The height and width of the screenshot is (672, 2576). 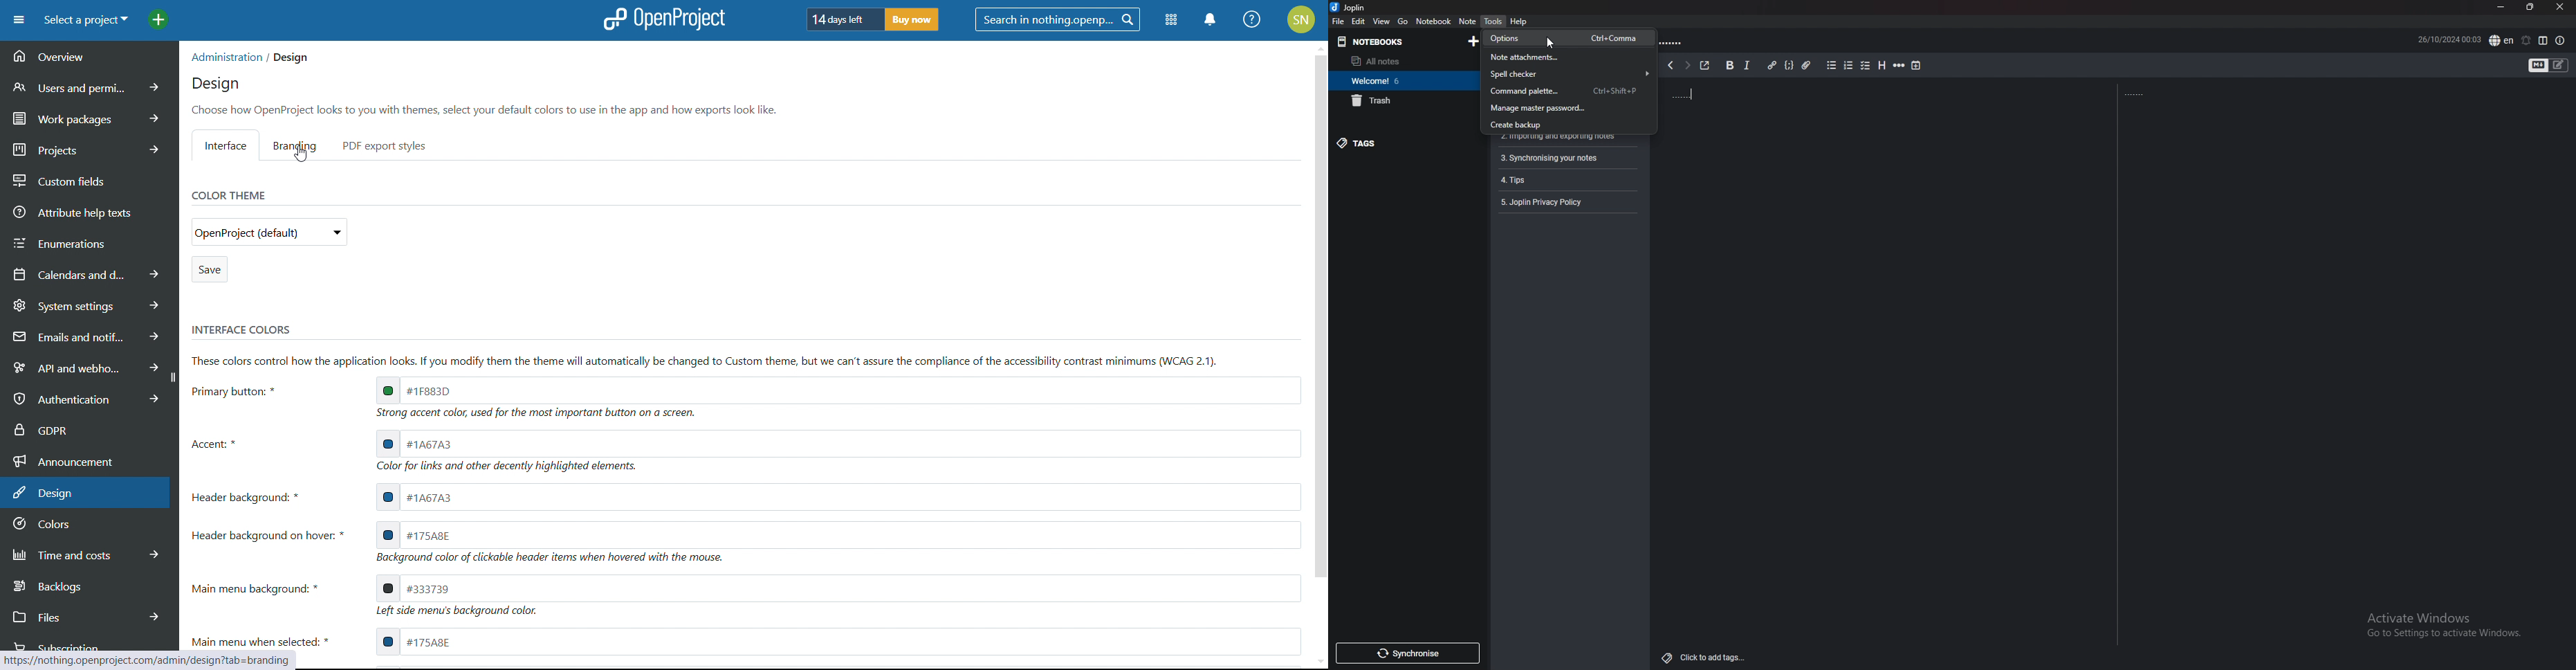 I want to click on toggle external editing, so click(x=1705, y=66).